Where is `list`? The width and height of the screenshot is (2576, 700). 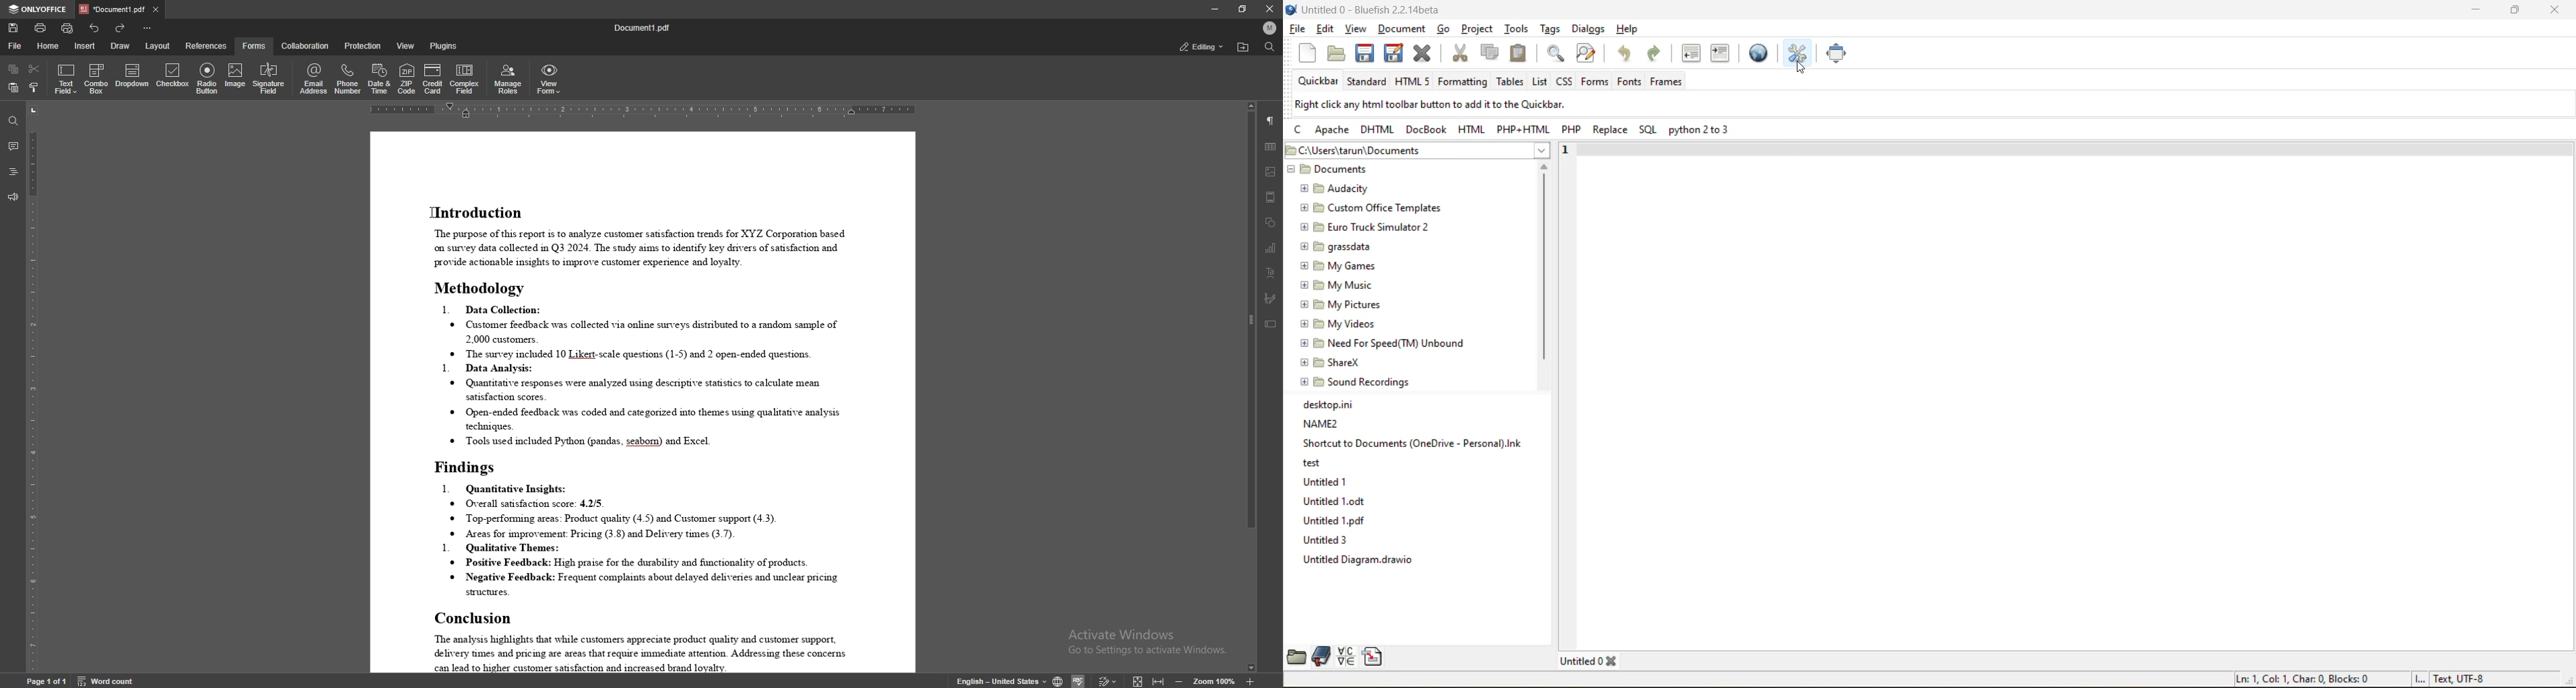 list is located at coordinates (1540, 82).